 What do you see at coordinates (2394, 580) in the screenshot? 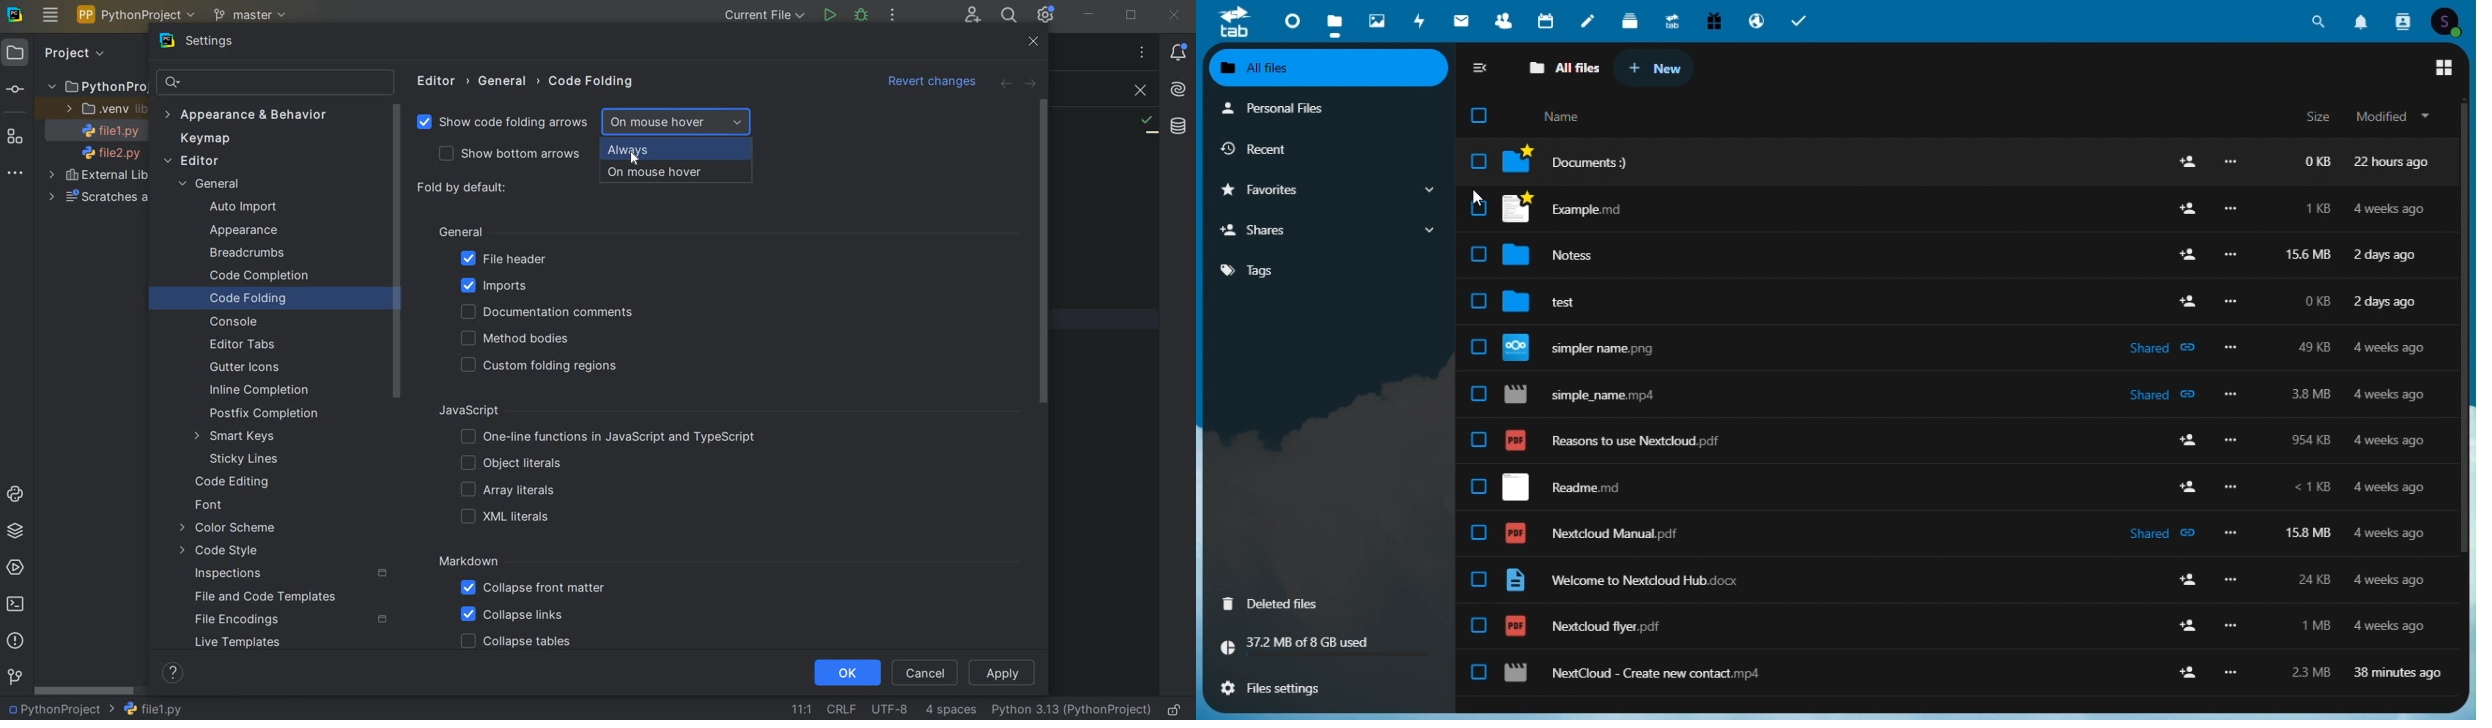
I see `4 weeks ago` at bounding box center [2394, 580].